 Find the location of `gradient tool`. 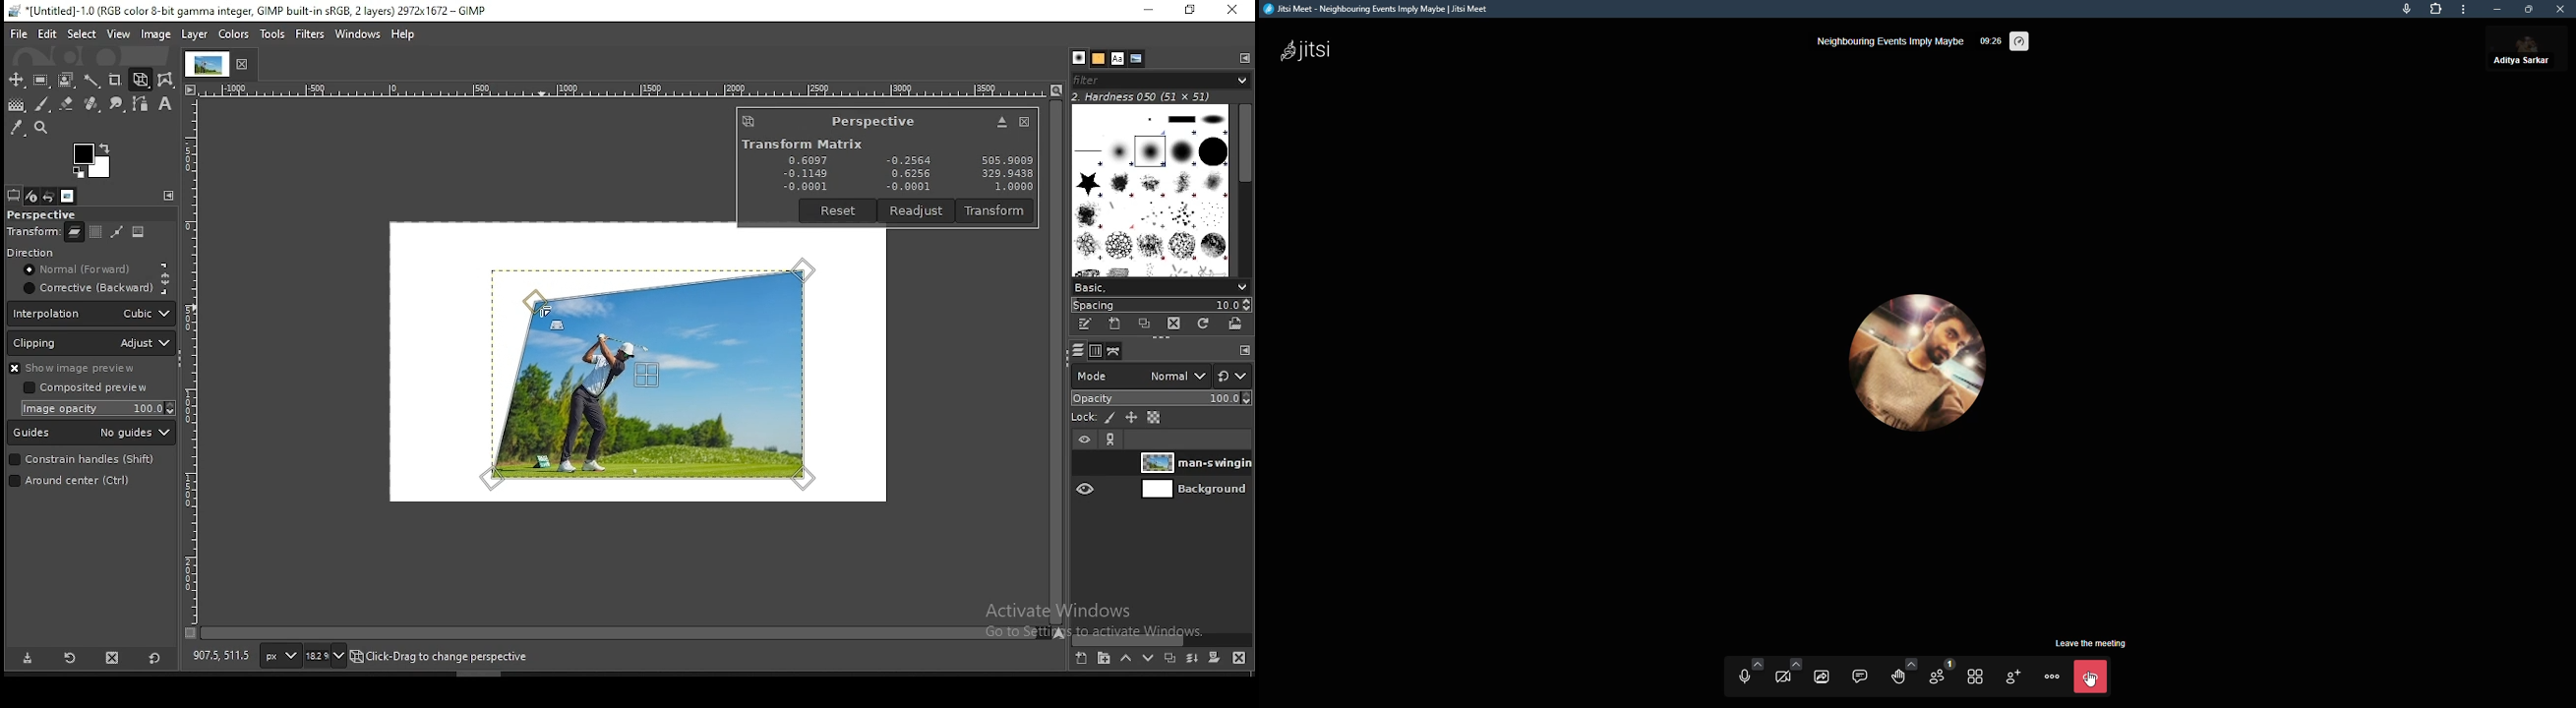

gradient tool is located at coordinates (20, 105).